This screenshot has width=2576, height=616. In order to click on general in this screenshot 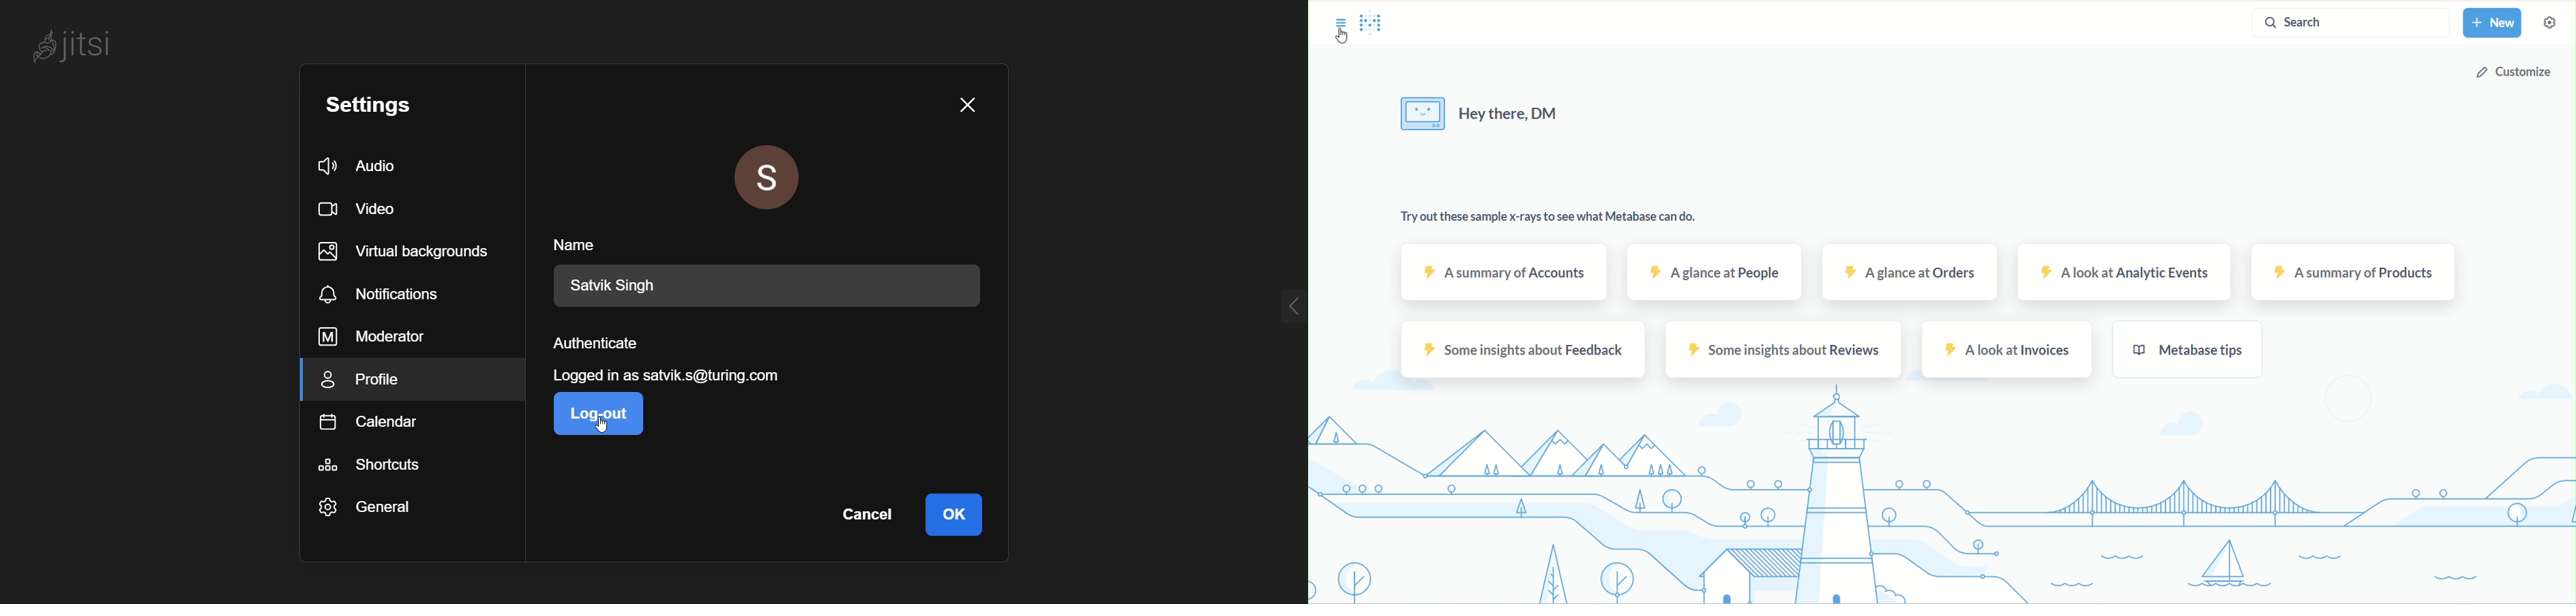, I will do `click(381, 511)`.